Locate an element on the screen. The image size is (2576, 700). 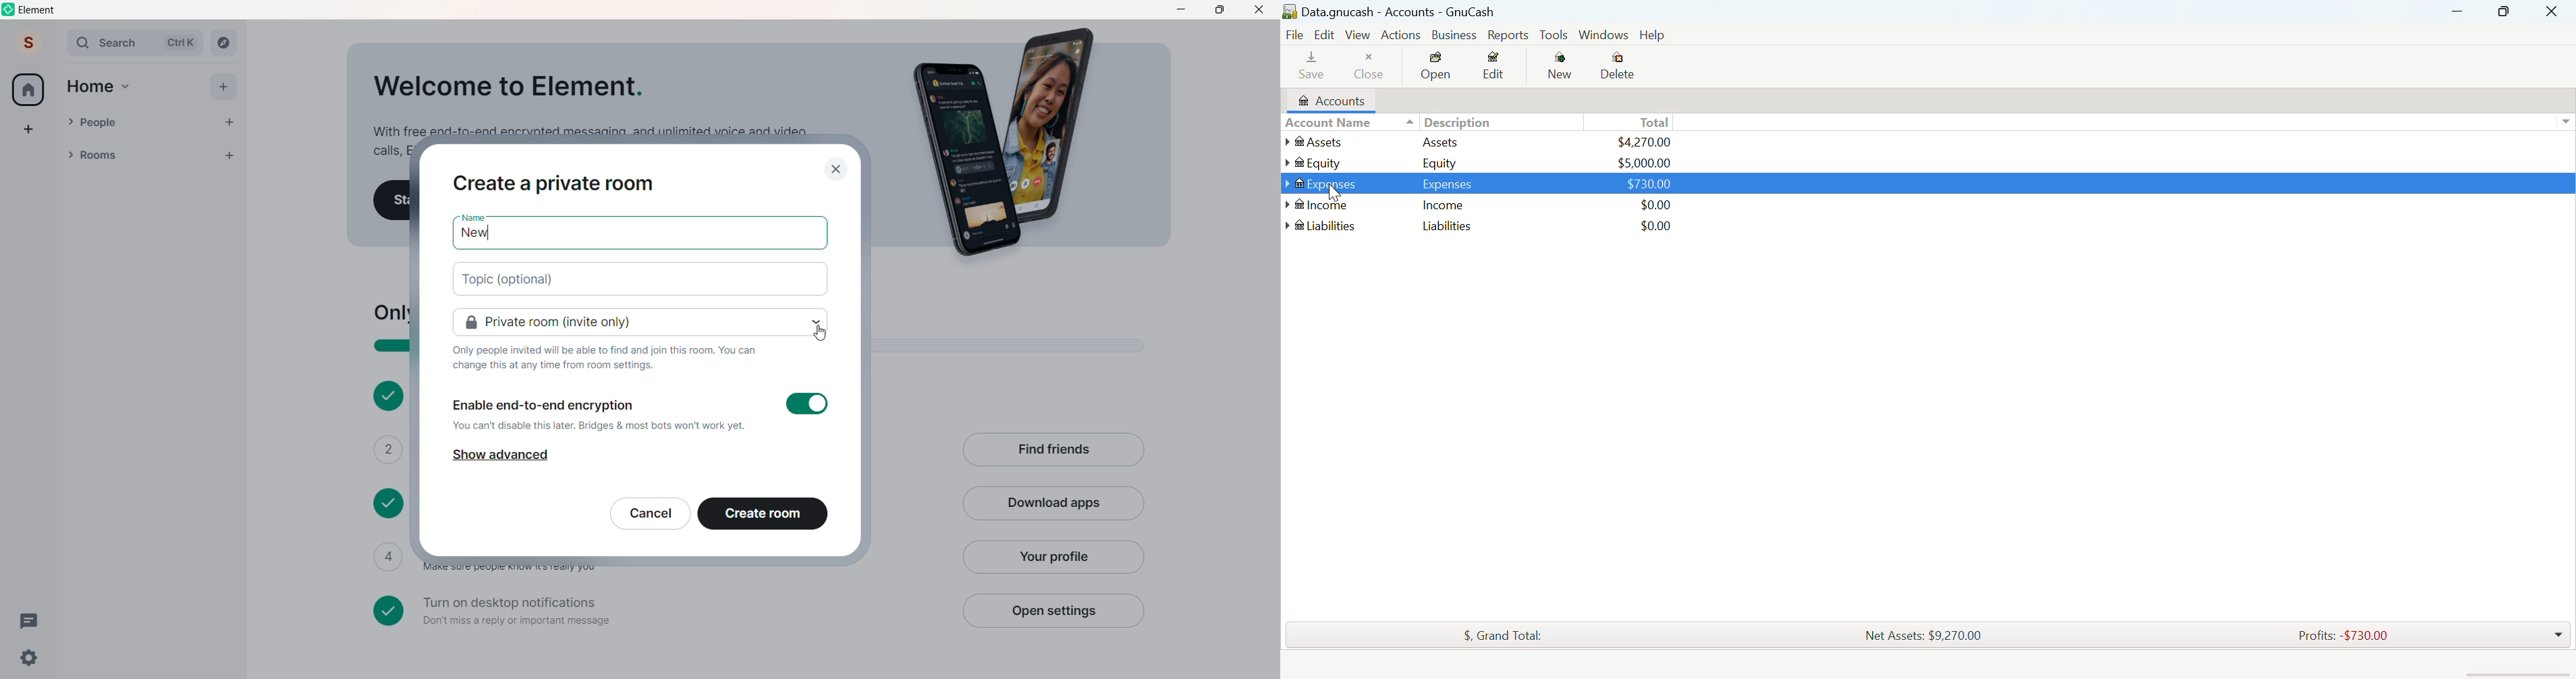
Create room is located at coordinates (763, 514).